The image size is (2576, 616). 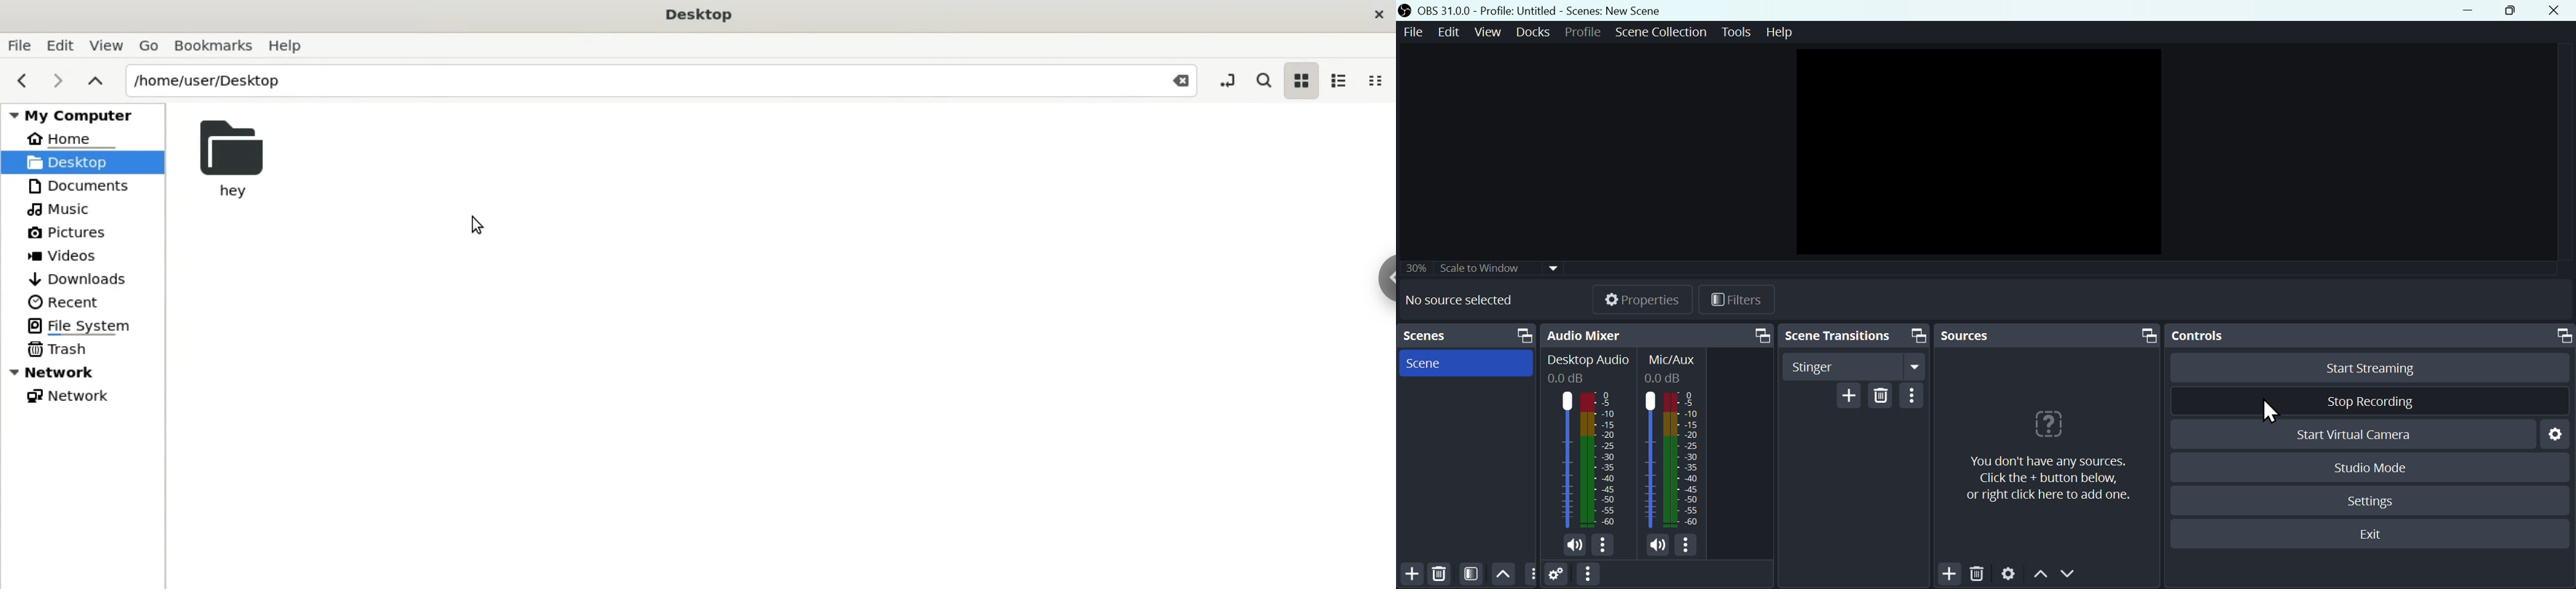 What do you see at coordinates (1558, 576) in the screenshot?
I see `Settings` at bounding box center [1558, 576].